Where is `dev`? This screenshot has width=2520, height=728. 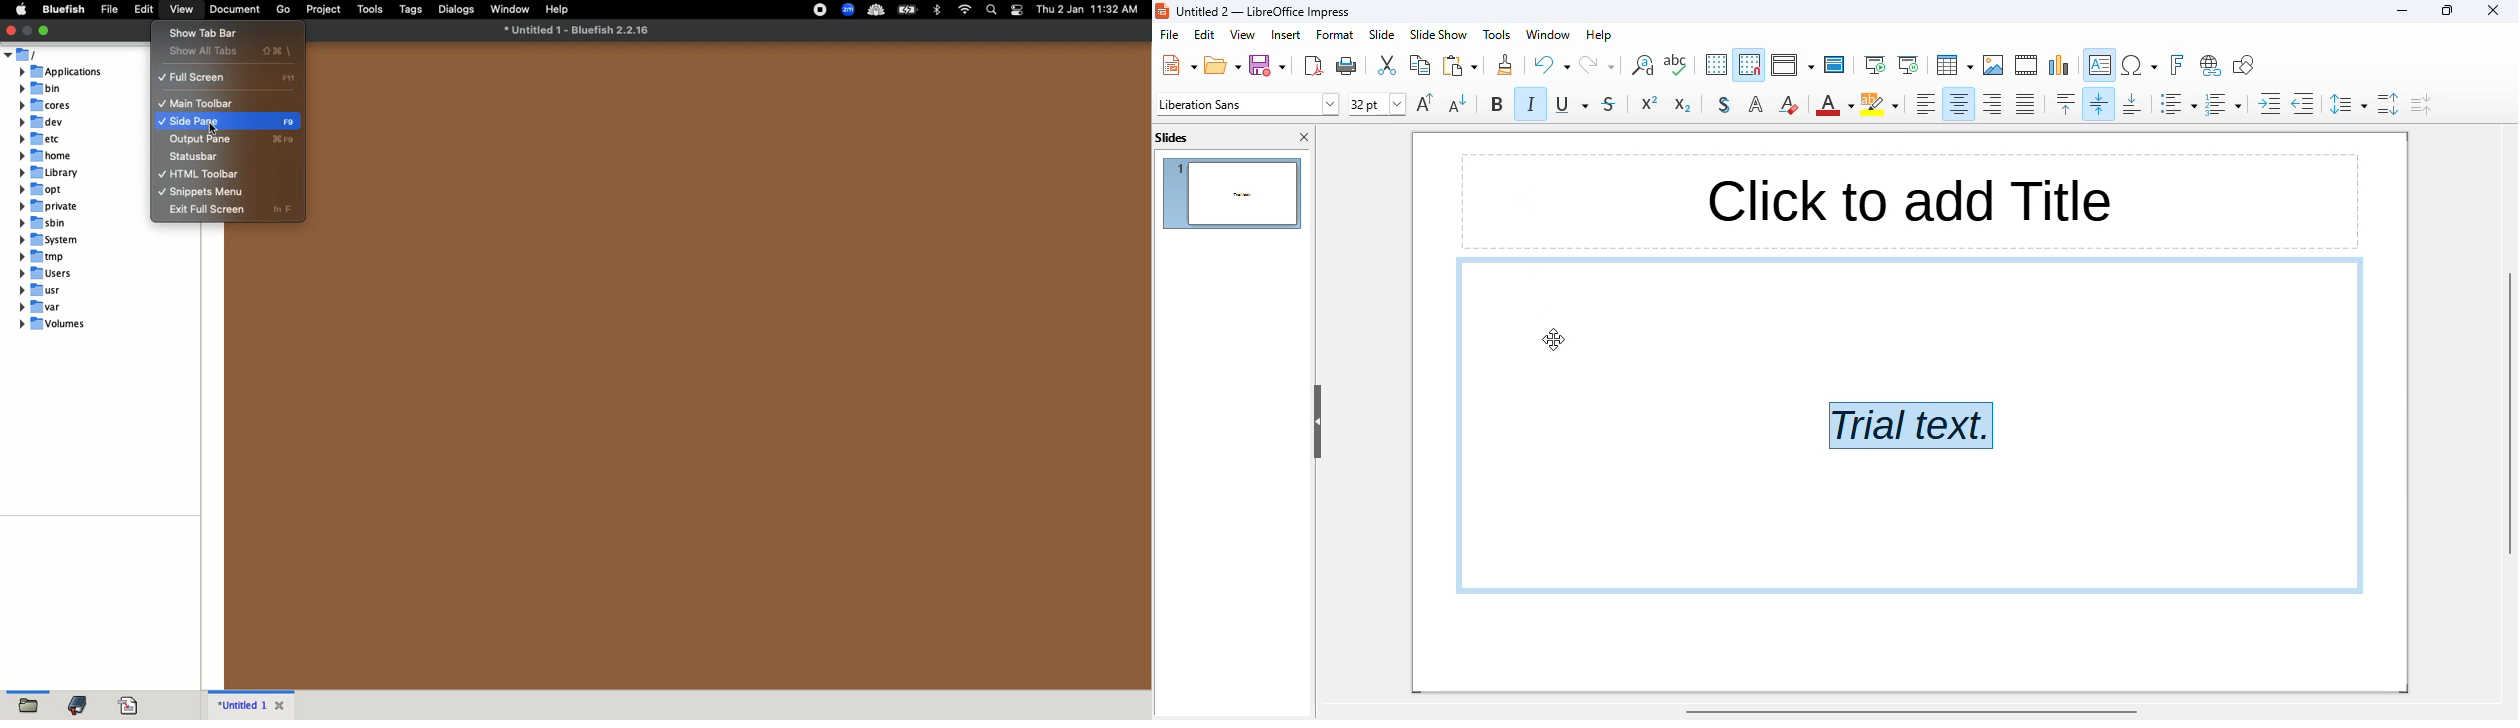 dev is located at coordinates (42, 122).